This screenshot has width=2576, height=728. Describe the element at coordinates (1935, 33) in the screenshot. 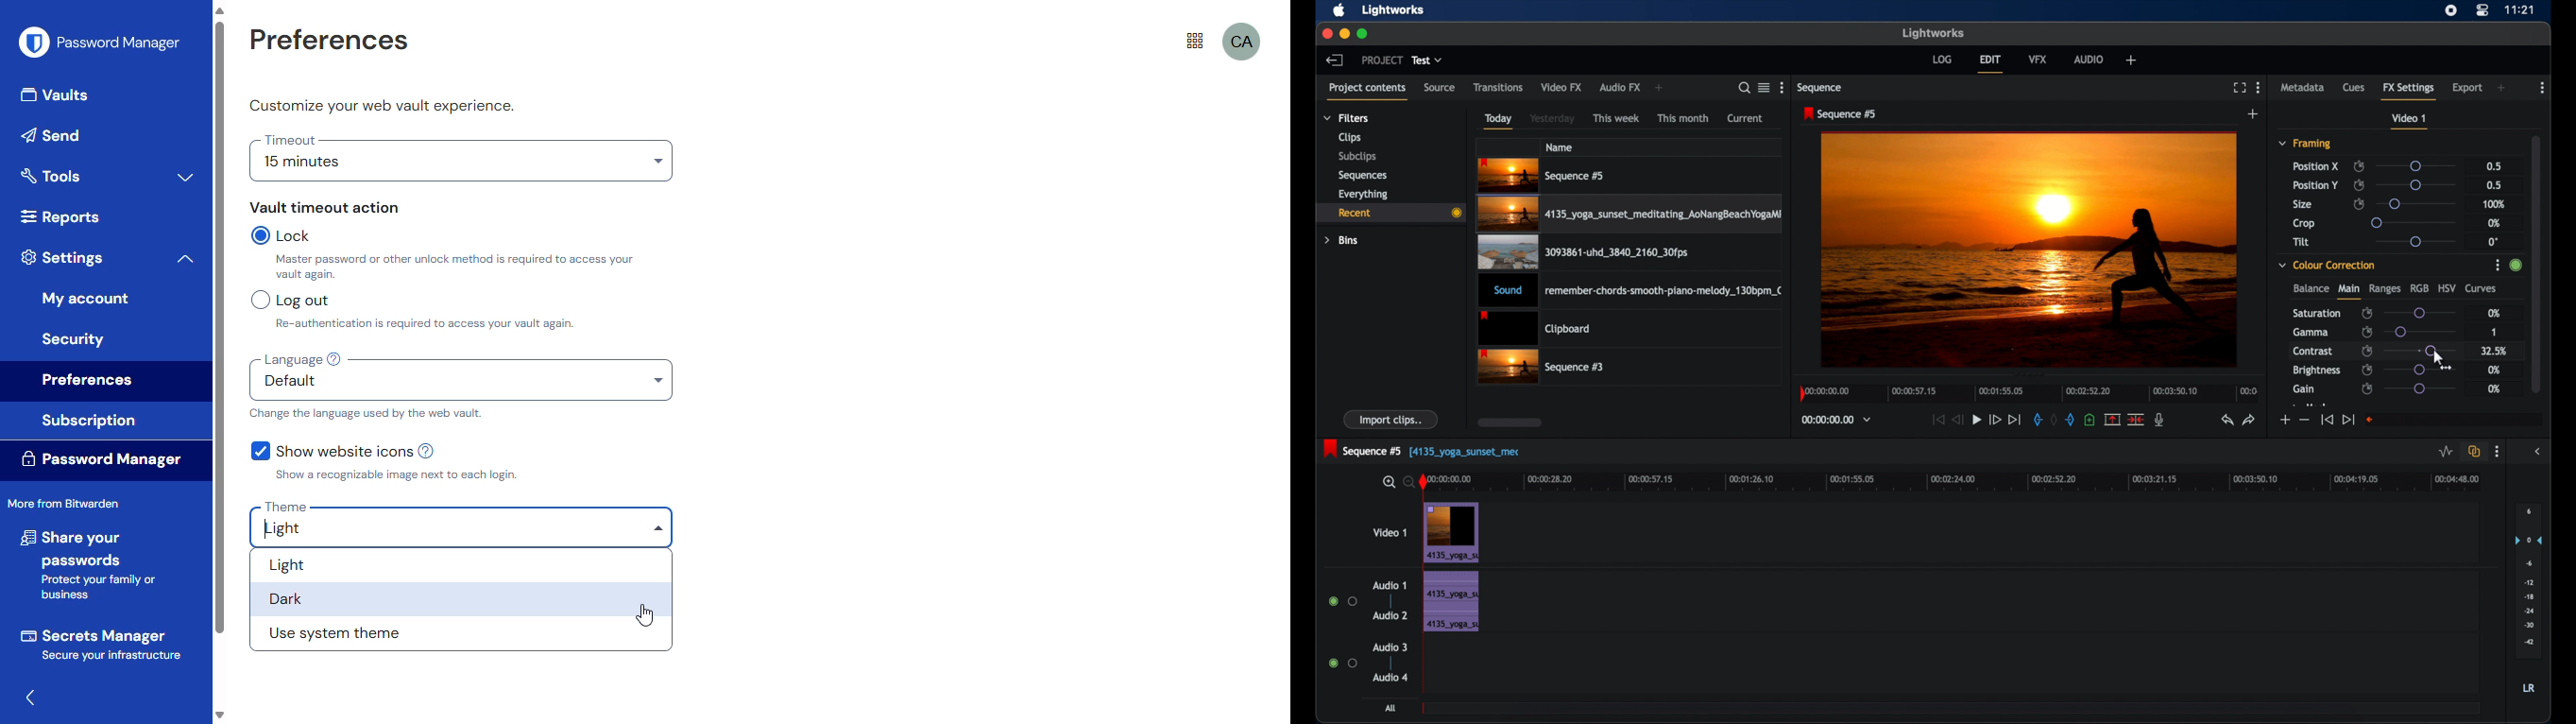

I see `lightworks` at that location.